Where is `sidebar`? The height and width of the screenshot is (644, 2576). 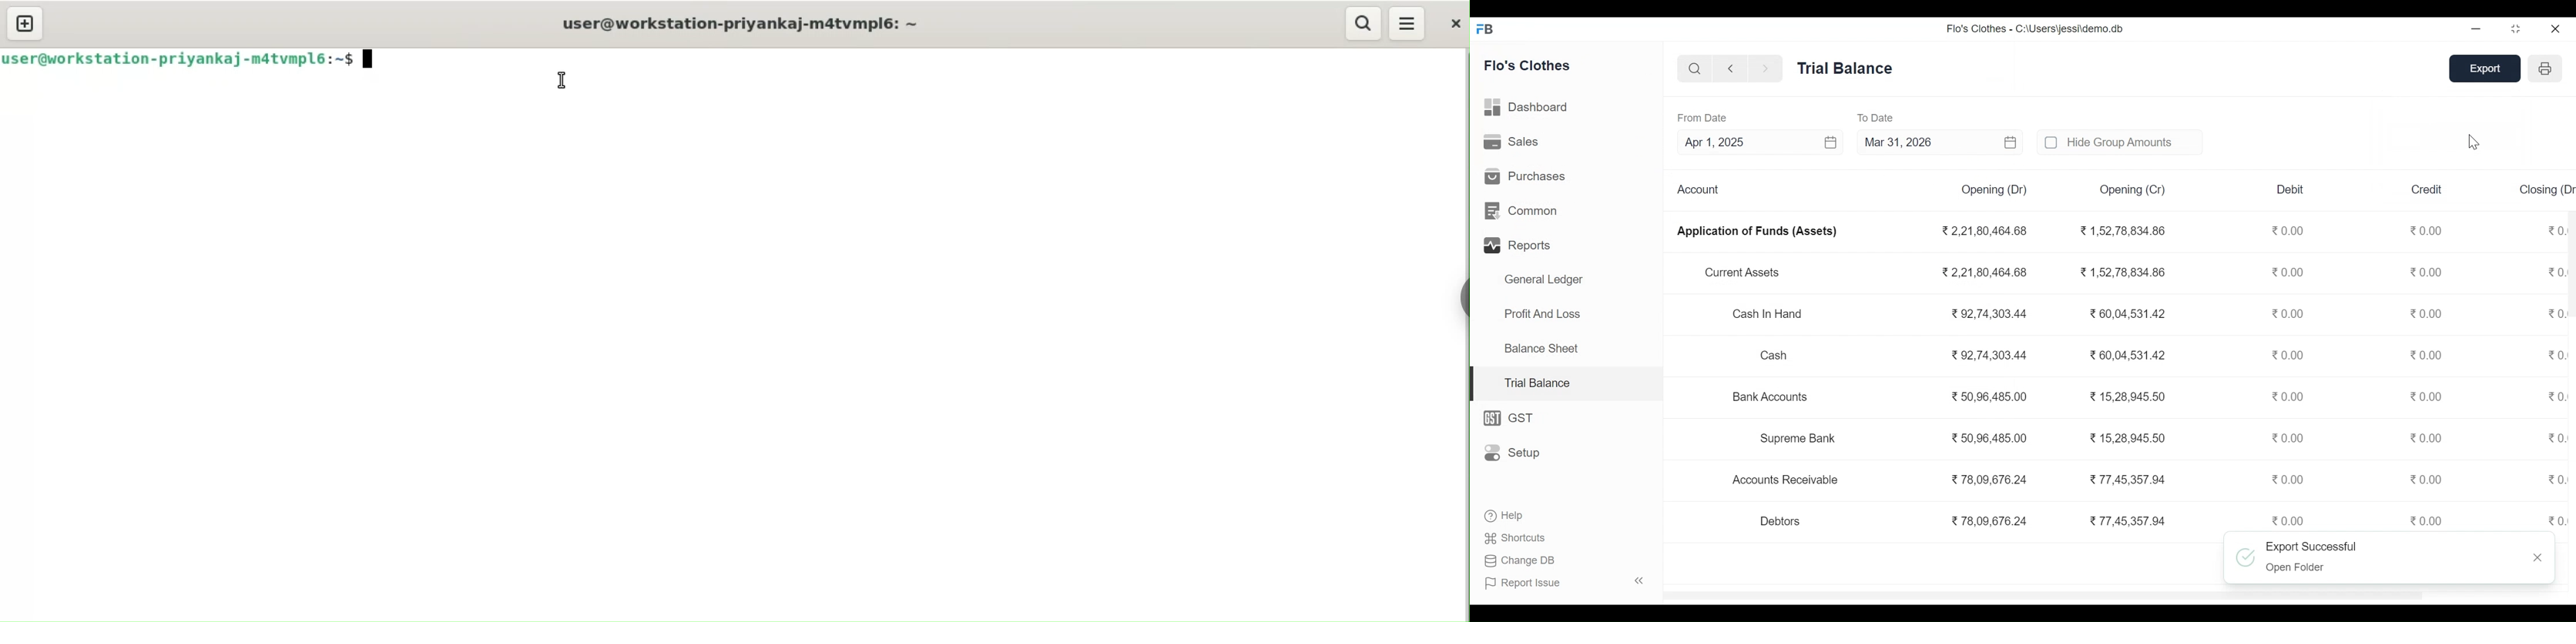 sidebar is located at coordinates (1466, 296).